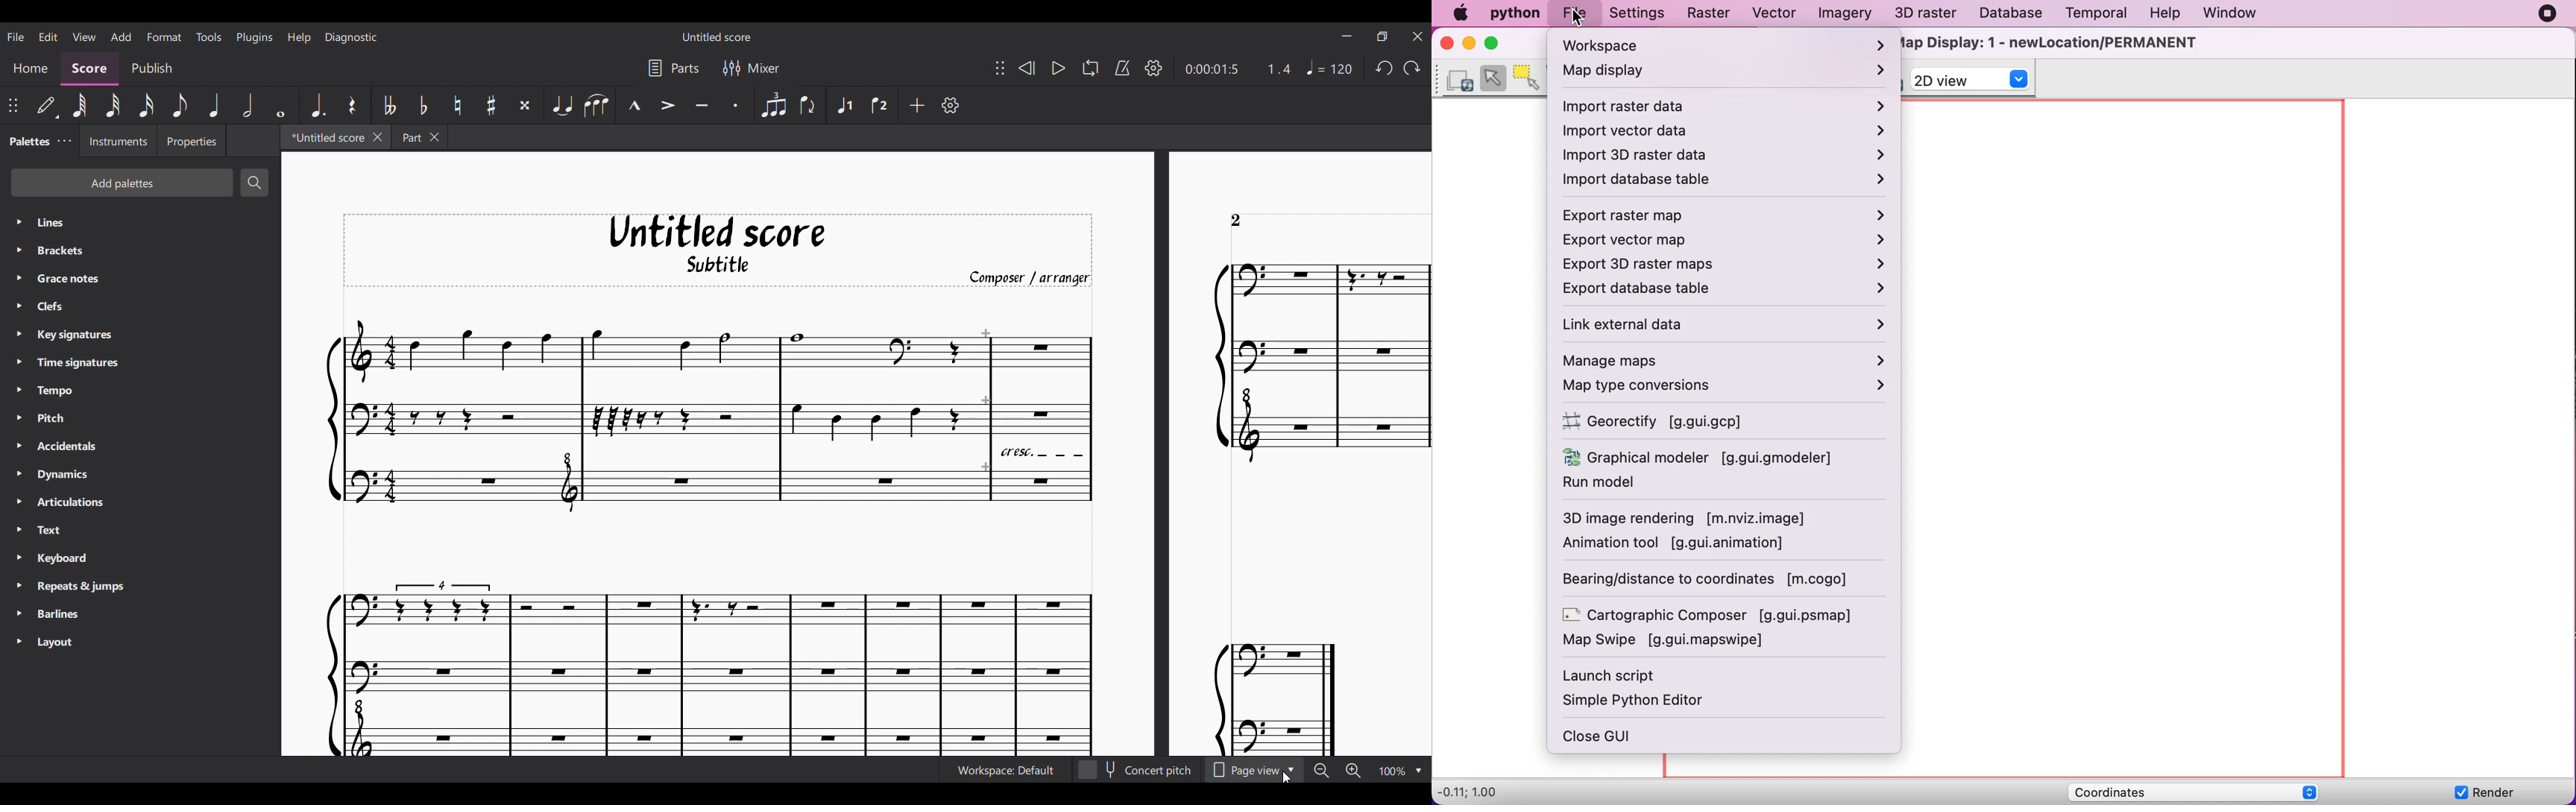 The image size is (2576, 812). What do you see at coordinates (209, 37) in the screenshot?
I see `Tools menu` at bounding box center [209, 37].